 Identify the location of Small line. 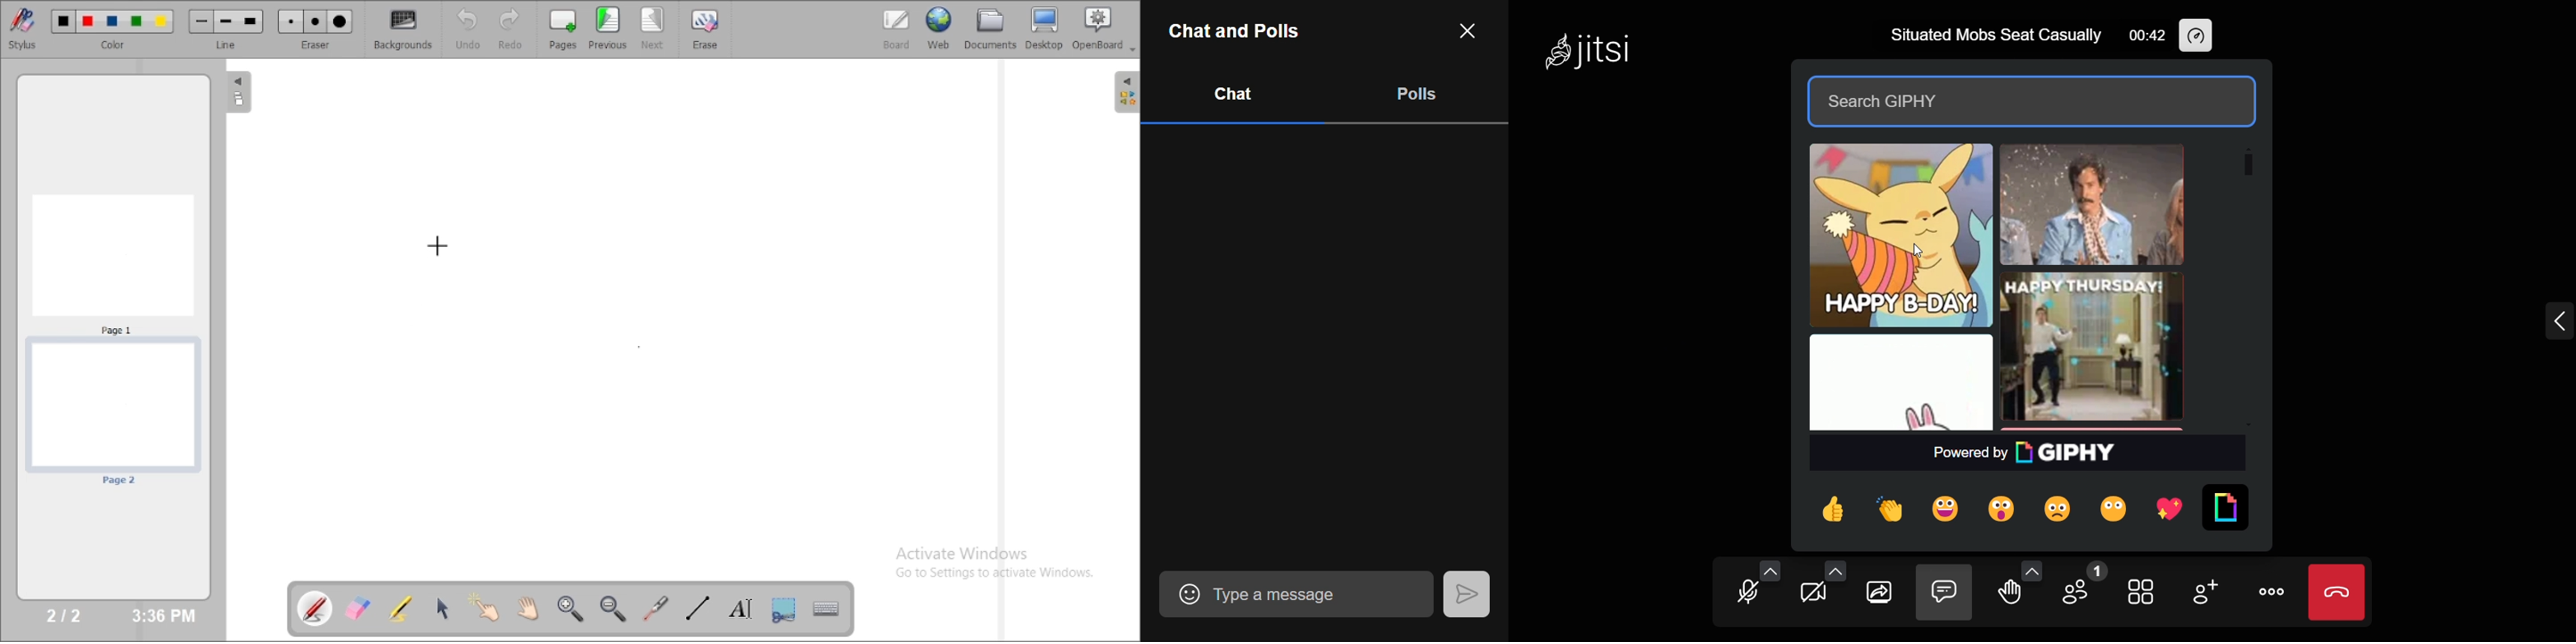
(201, 21).